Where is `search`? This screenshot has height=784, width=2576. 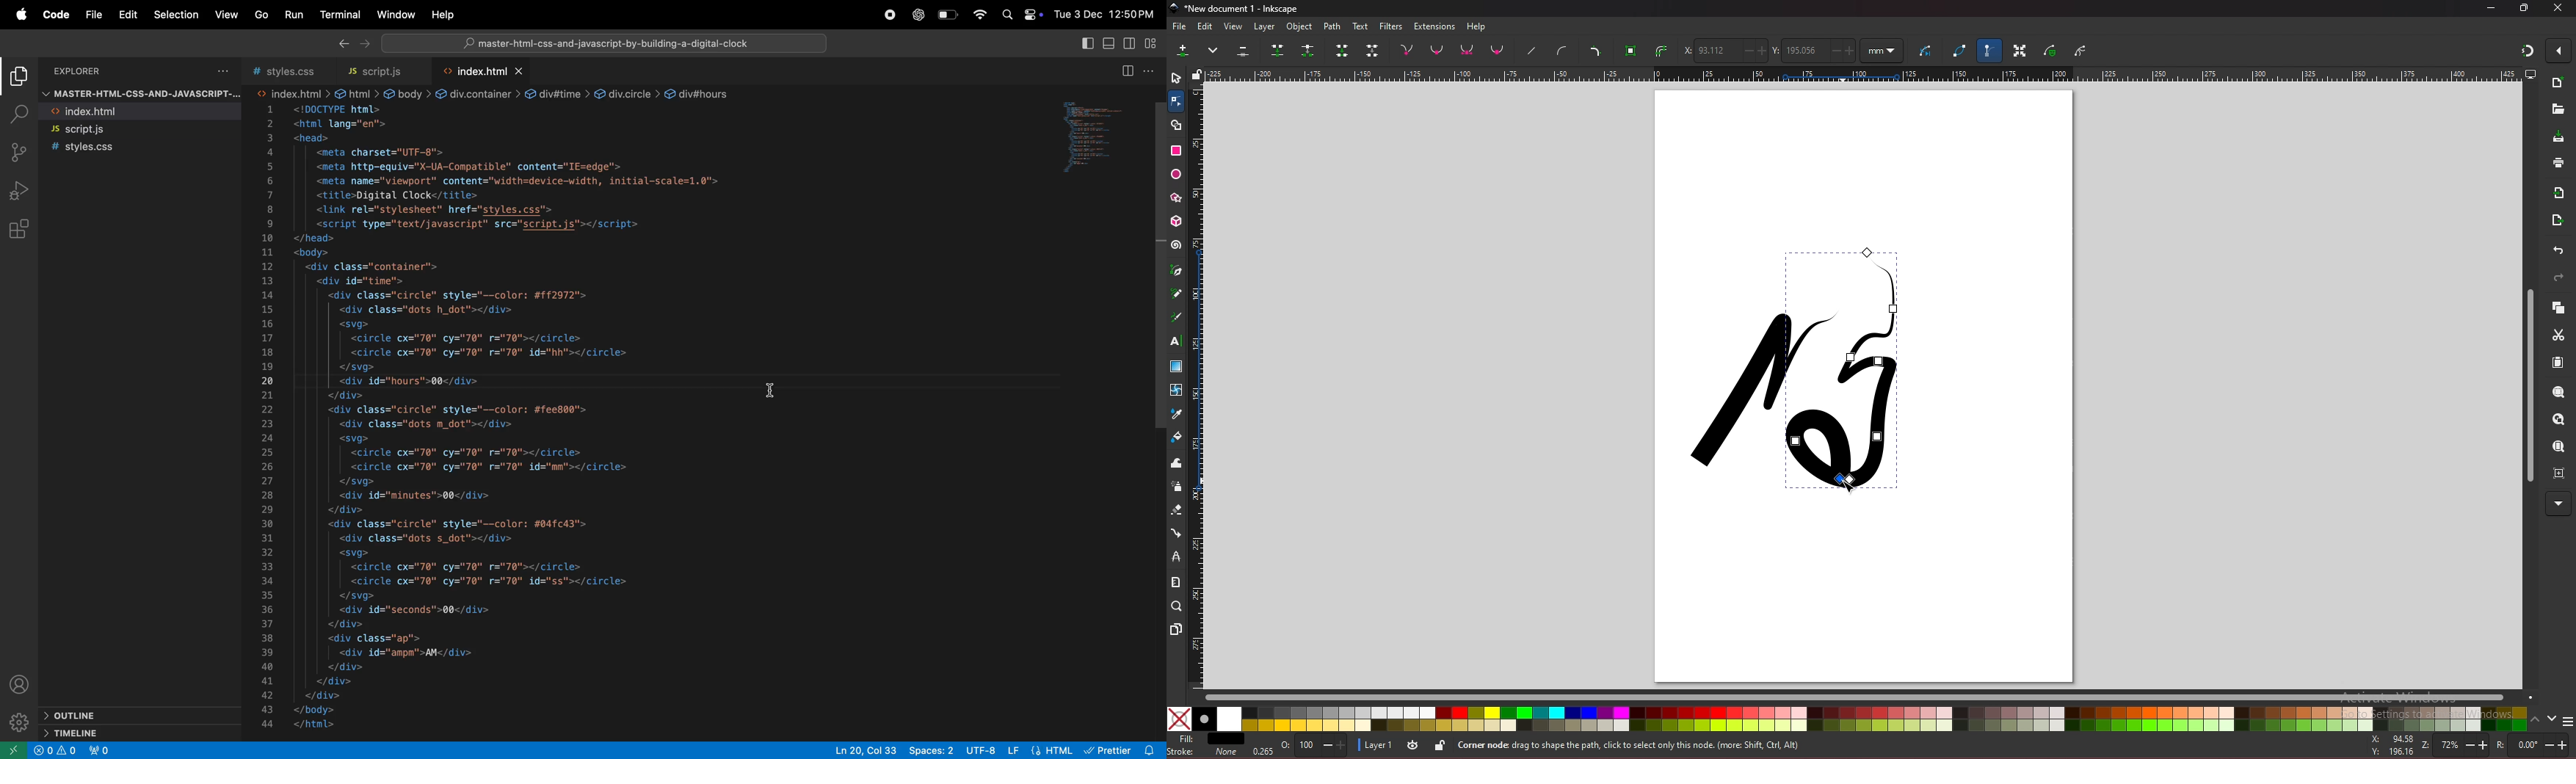
search is located at coordinates (20, 112).